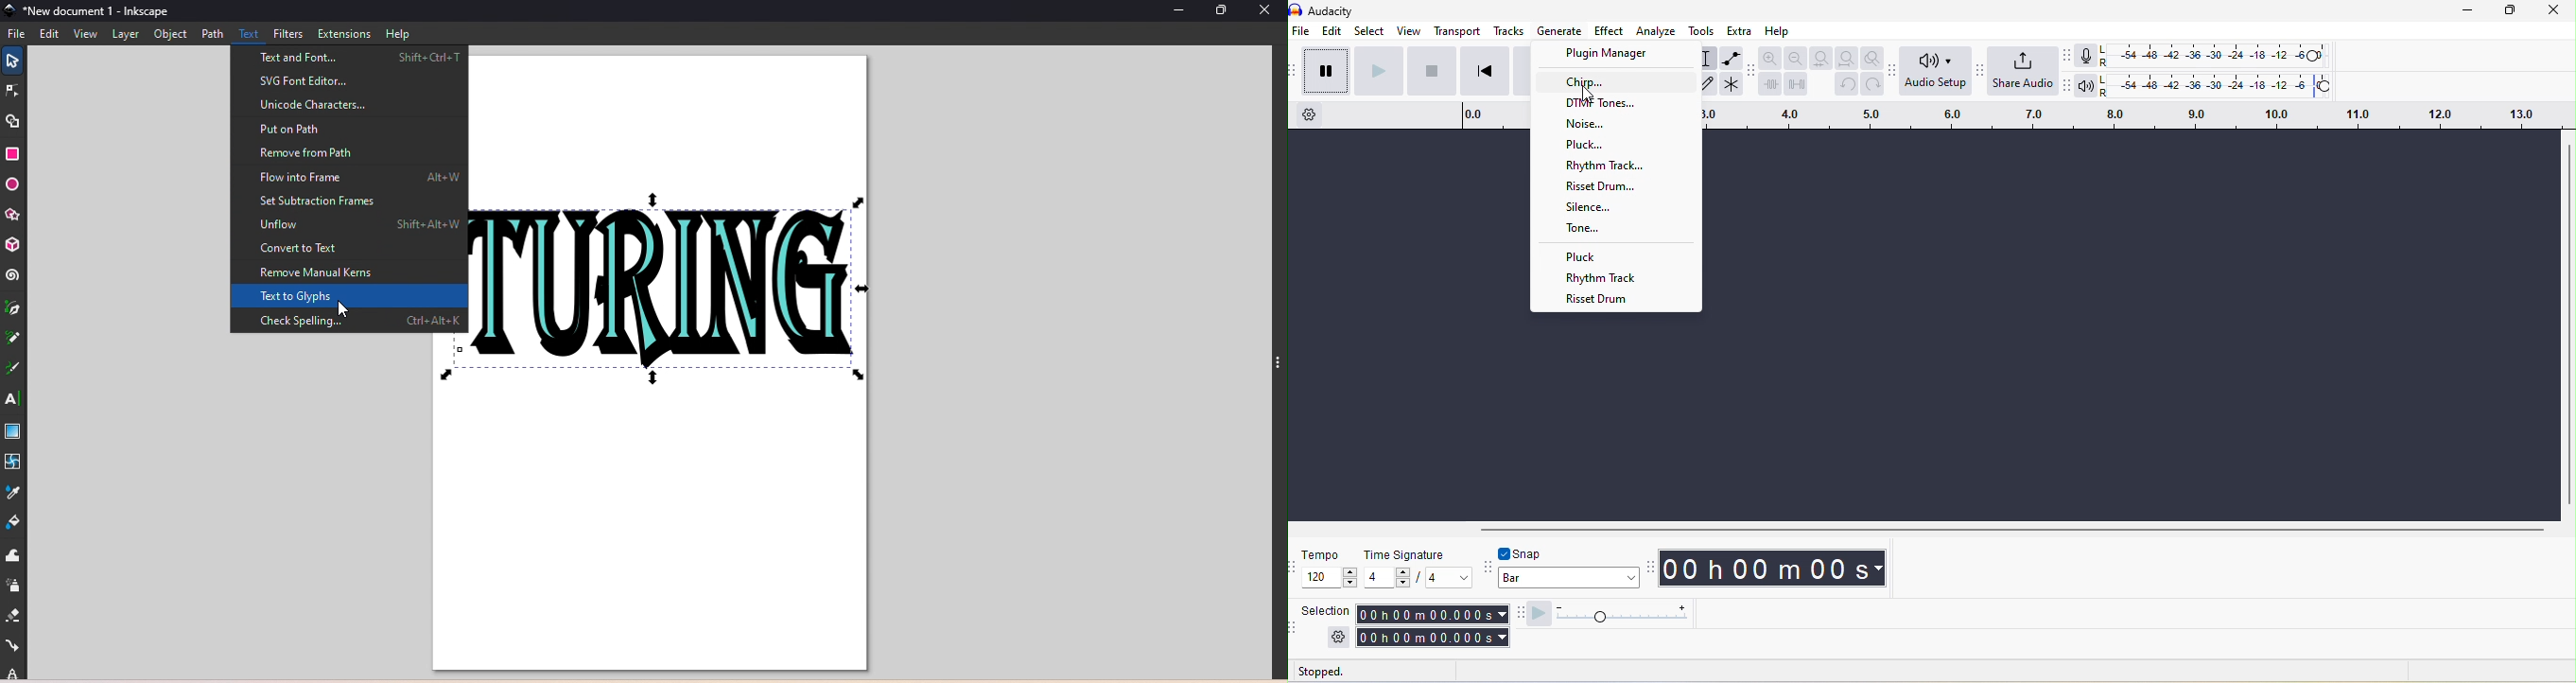 This screenshot has width=2576, height=700. Describe the element at coordinates (1276, 369) in the screenshot. I see `three points` at that location.